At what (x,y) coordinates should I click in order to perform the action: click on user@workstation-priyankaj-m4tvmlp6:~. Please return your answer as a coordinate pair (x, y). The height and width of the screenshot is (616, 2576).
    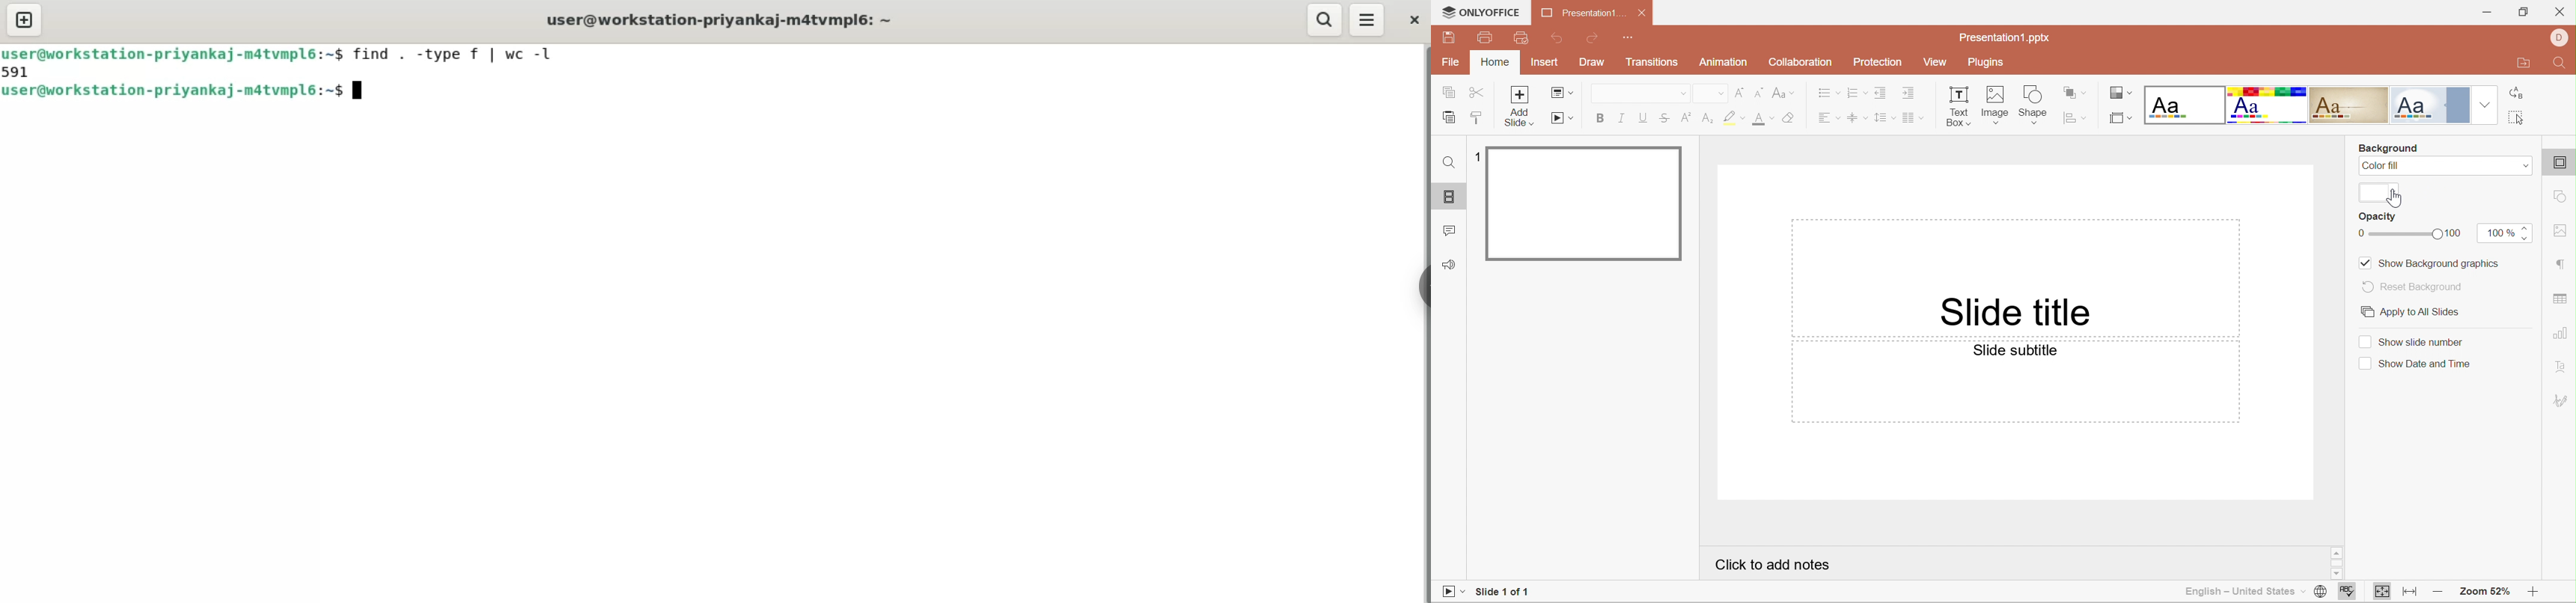
    Looking at the image, I should click on (720, 19).